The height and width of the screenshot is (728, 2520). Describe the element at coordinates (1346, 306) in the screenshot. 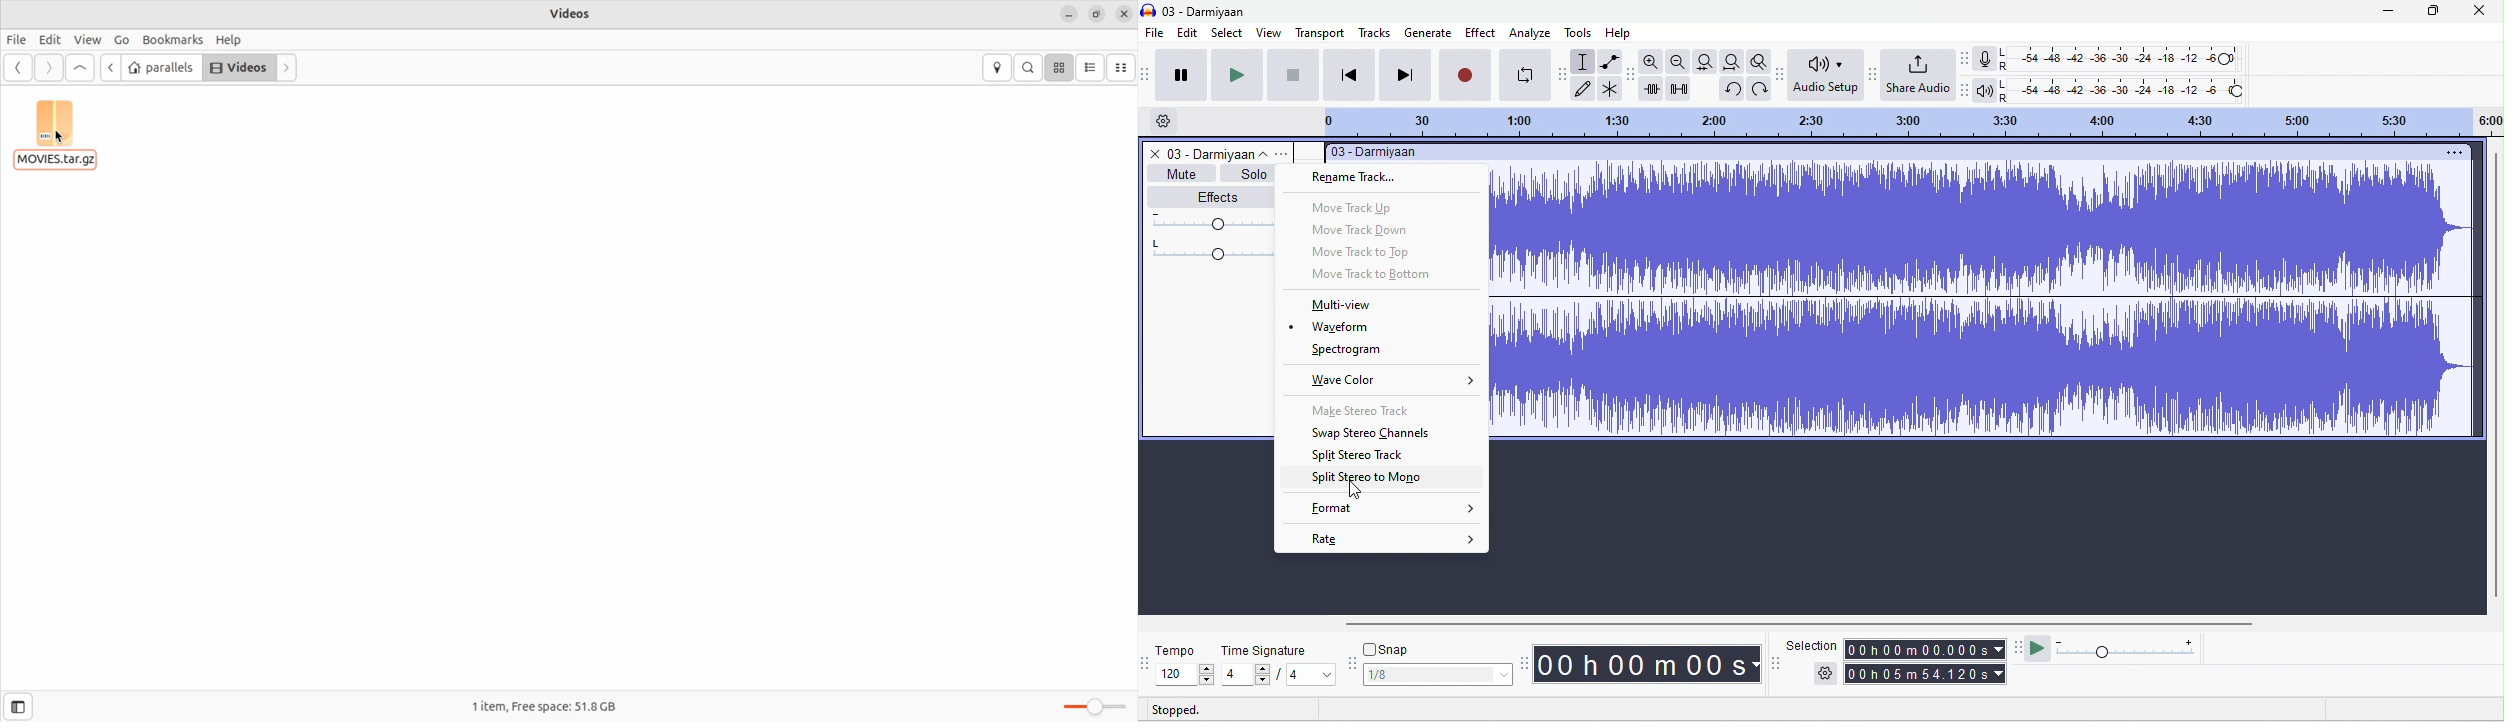

I see `multiview` at that location.